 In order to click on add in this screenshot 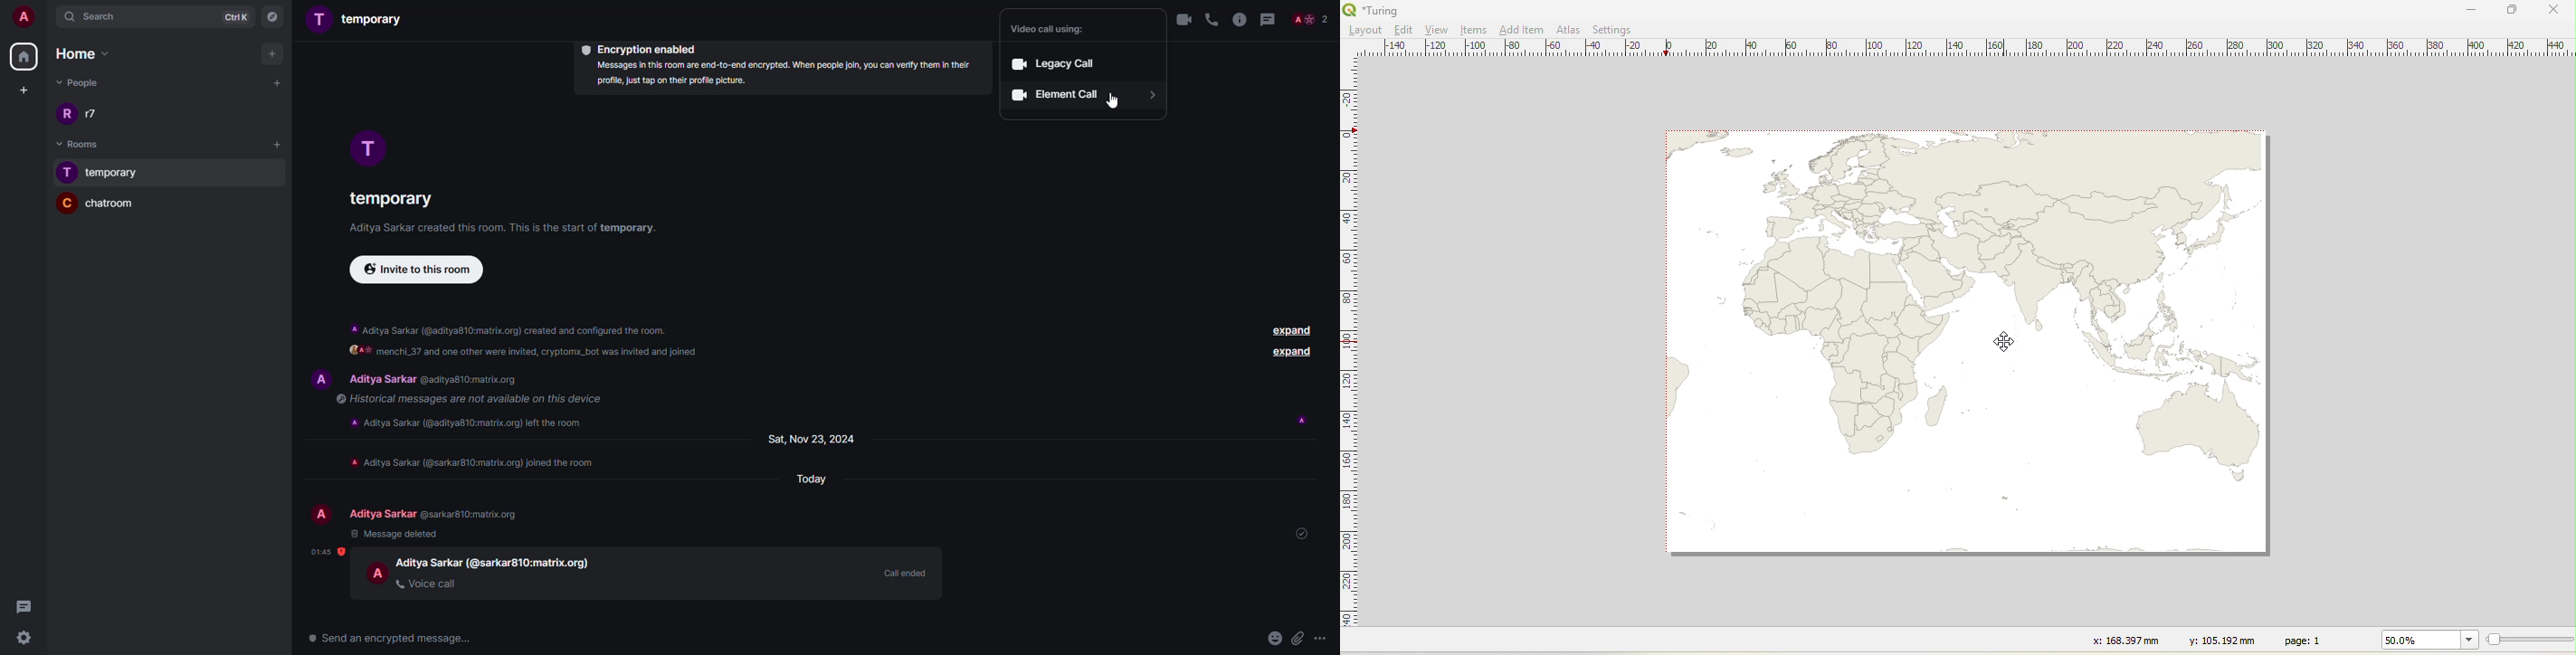, I will do `click(274, 53)`.